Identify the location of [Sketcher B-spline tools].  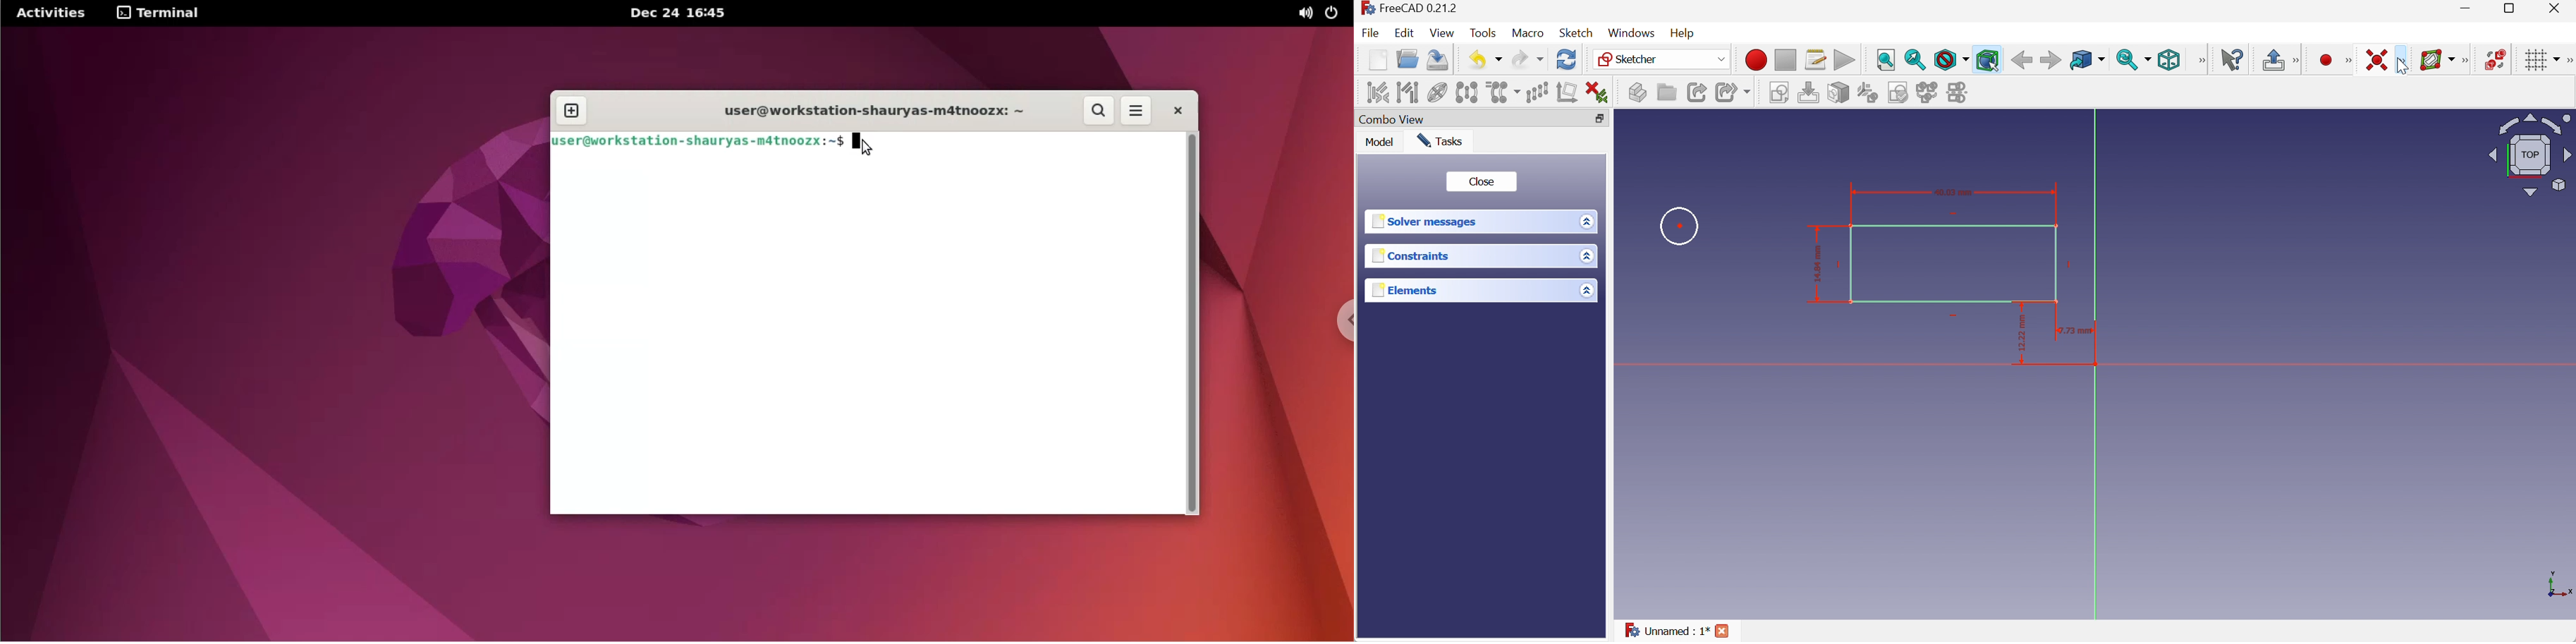
(2467, 60).